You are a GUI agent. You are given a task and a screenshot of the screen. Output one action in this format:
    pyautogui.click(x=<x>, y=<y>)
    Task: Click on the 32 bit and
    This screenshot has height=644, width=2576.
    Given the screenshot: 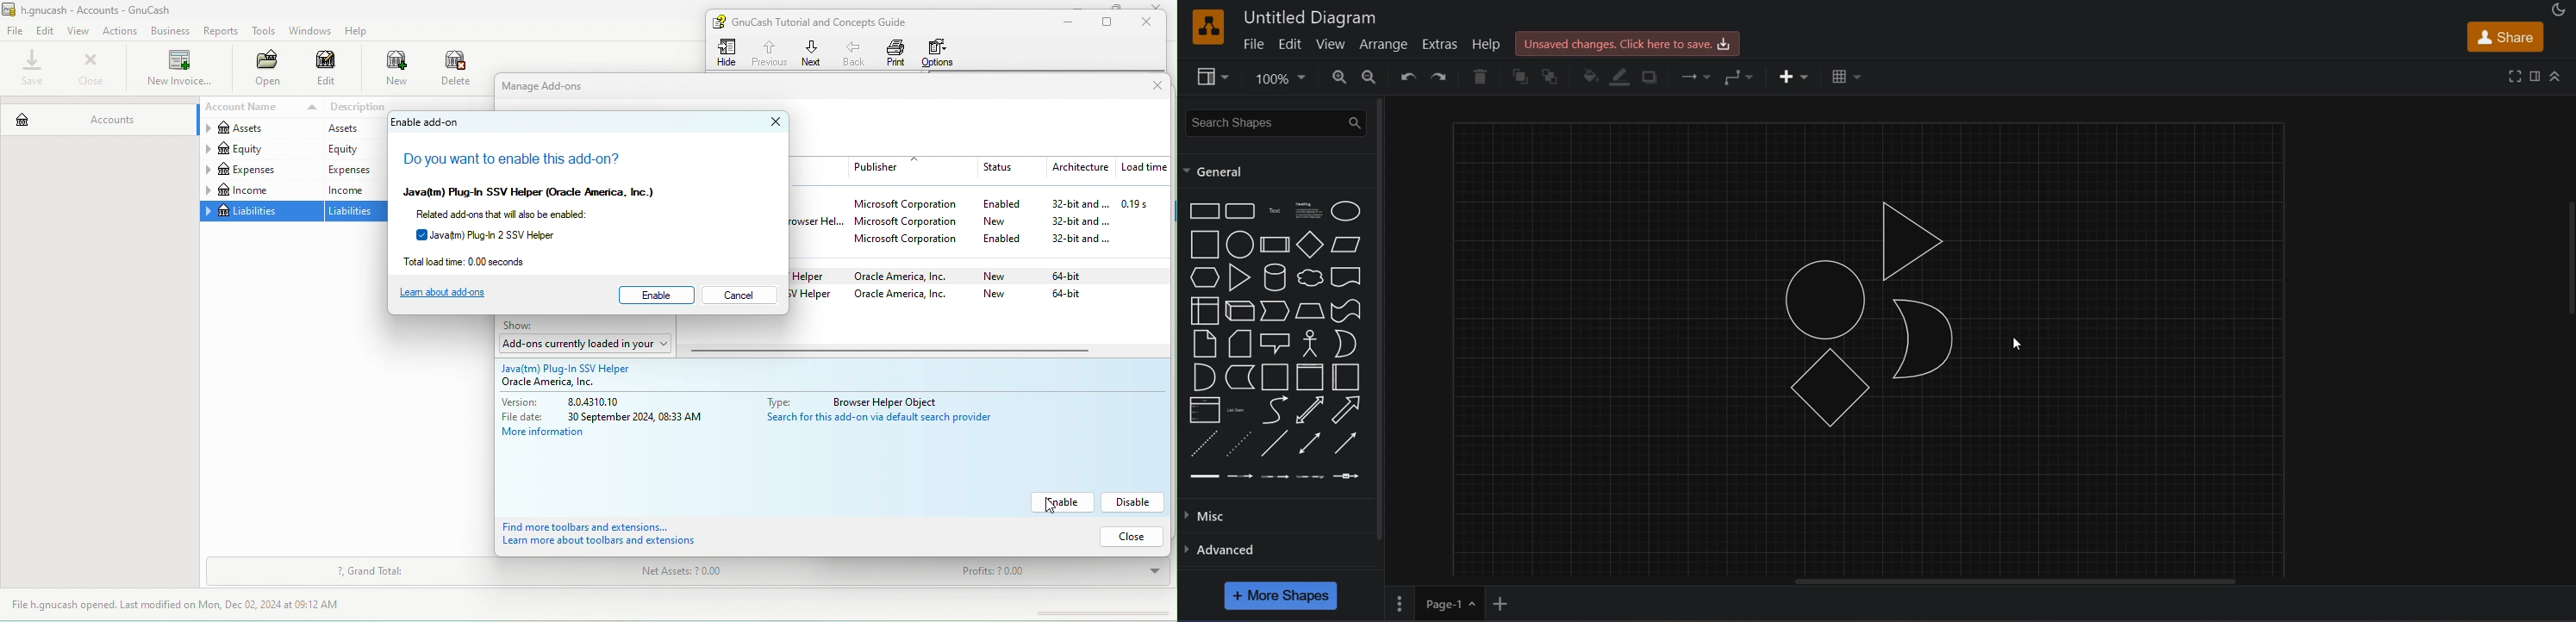 What is the action you would take?
    pyautogui.click(x=1080, y=221)
    